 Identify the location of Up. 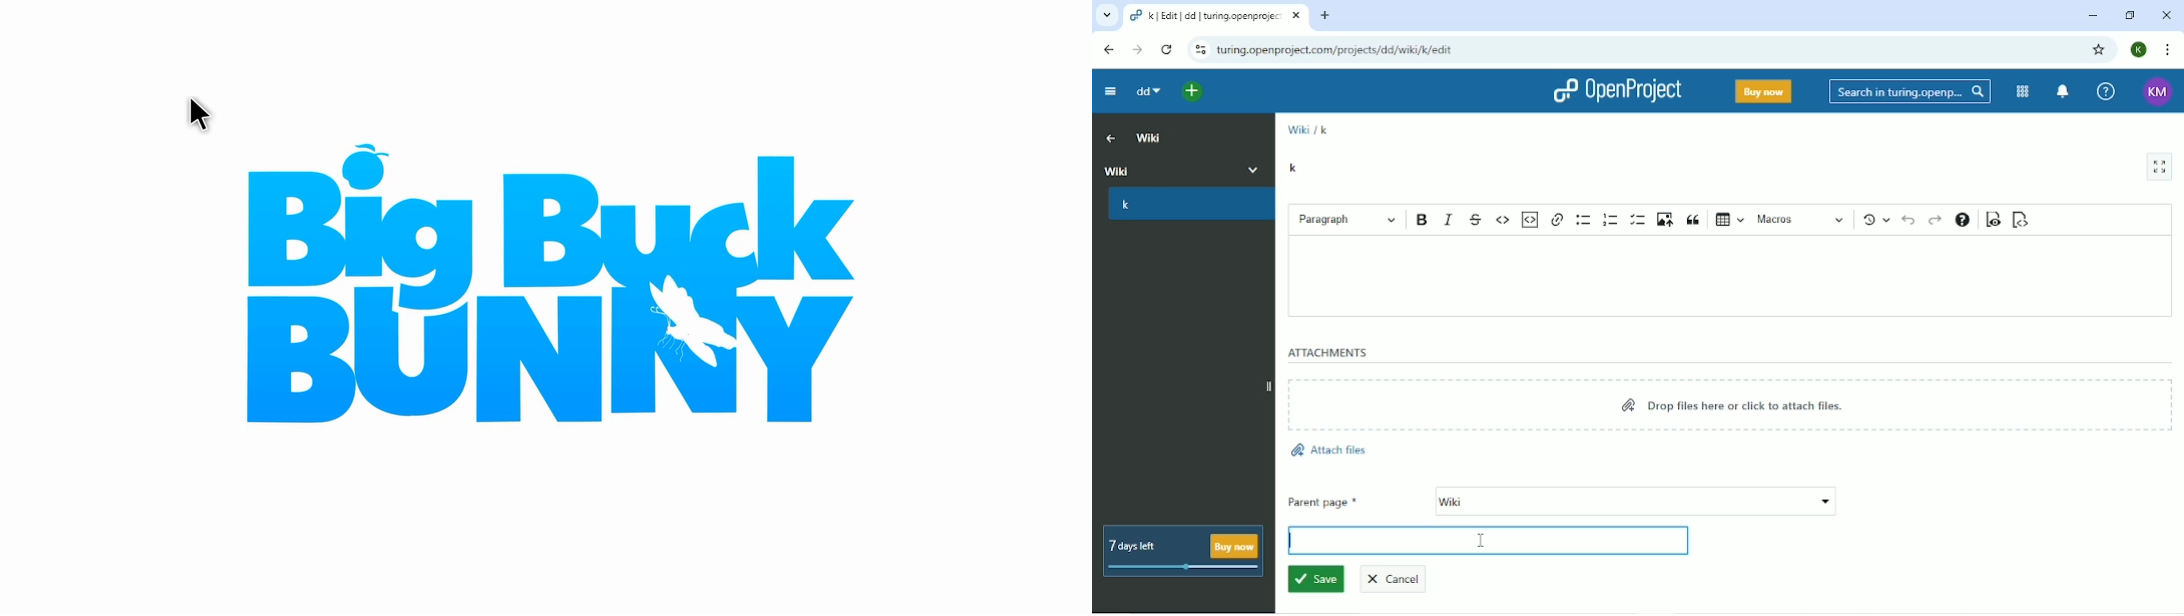
(1108, 137).